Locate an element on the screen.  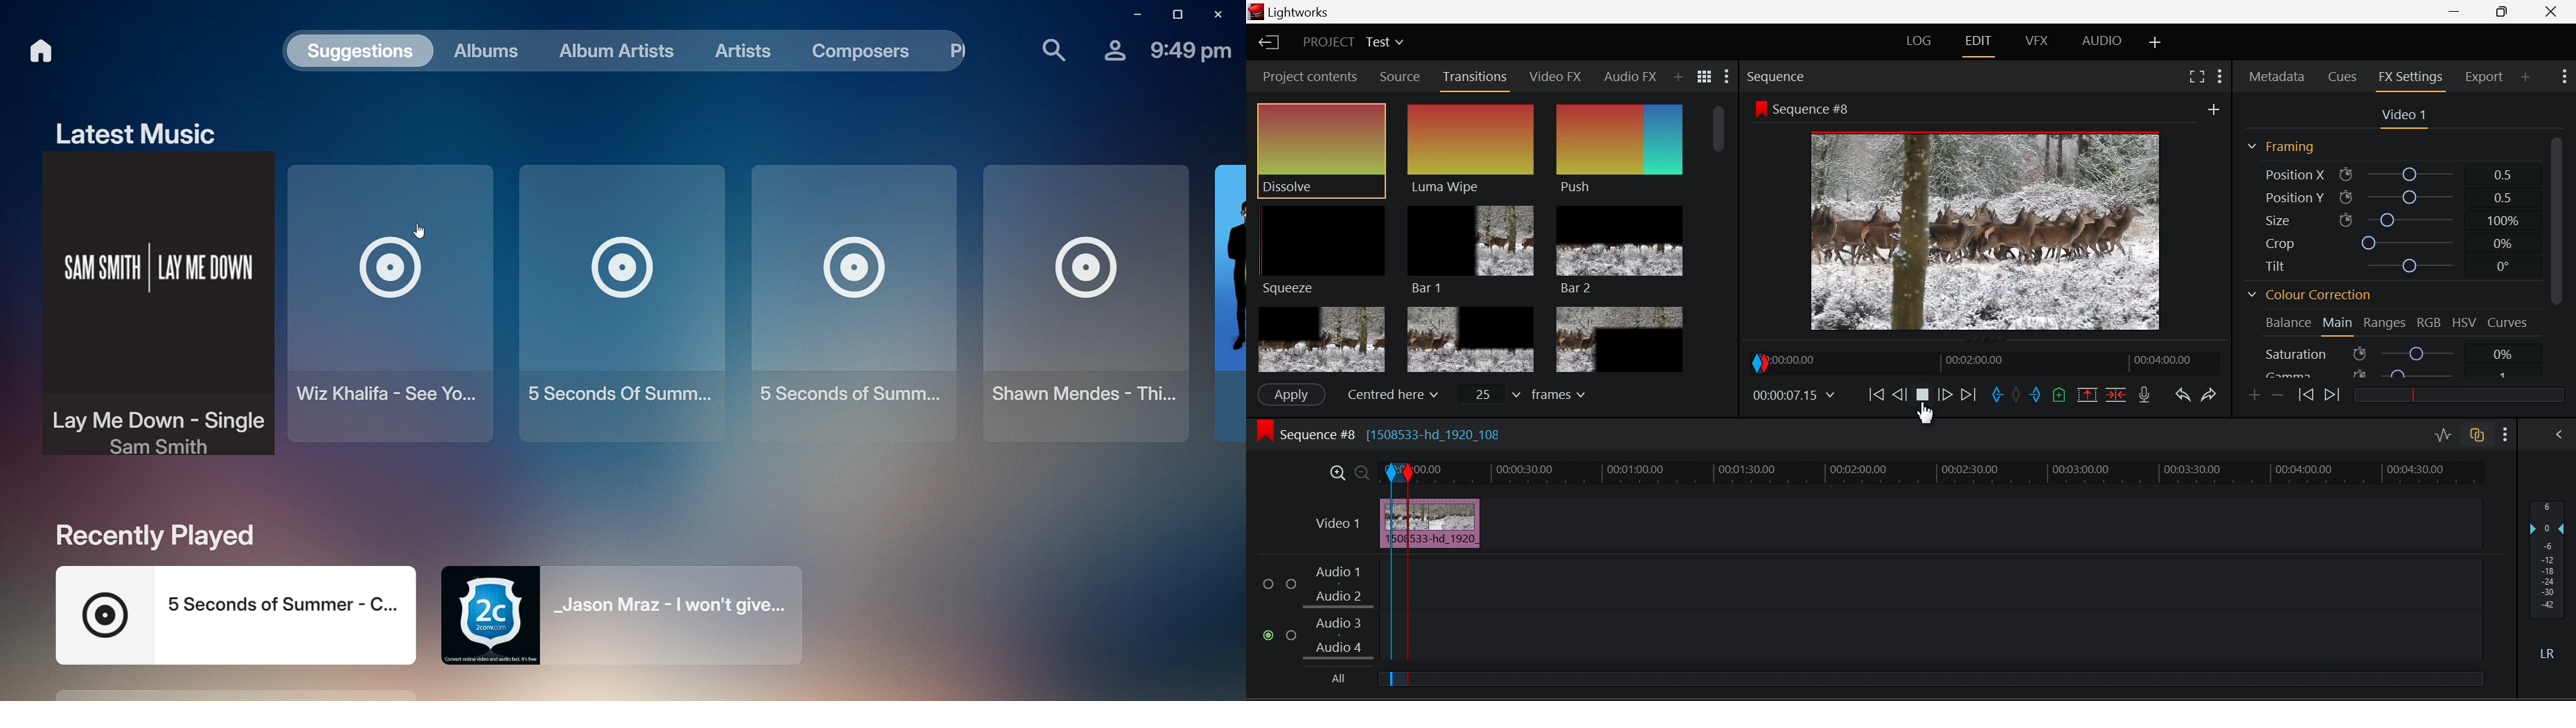
Close is located at coordinates (2552, 12).